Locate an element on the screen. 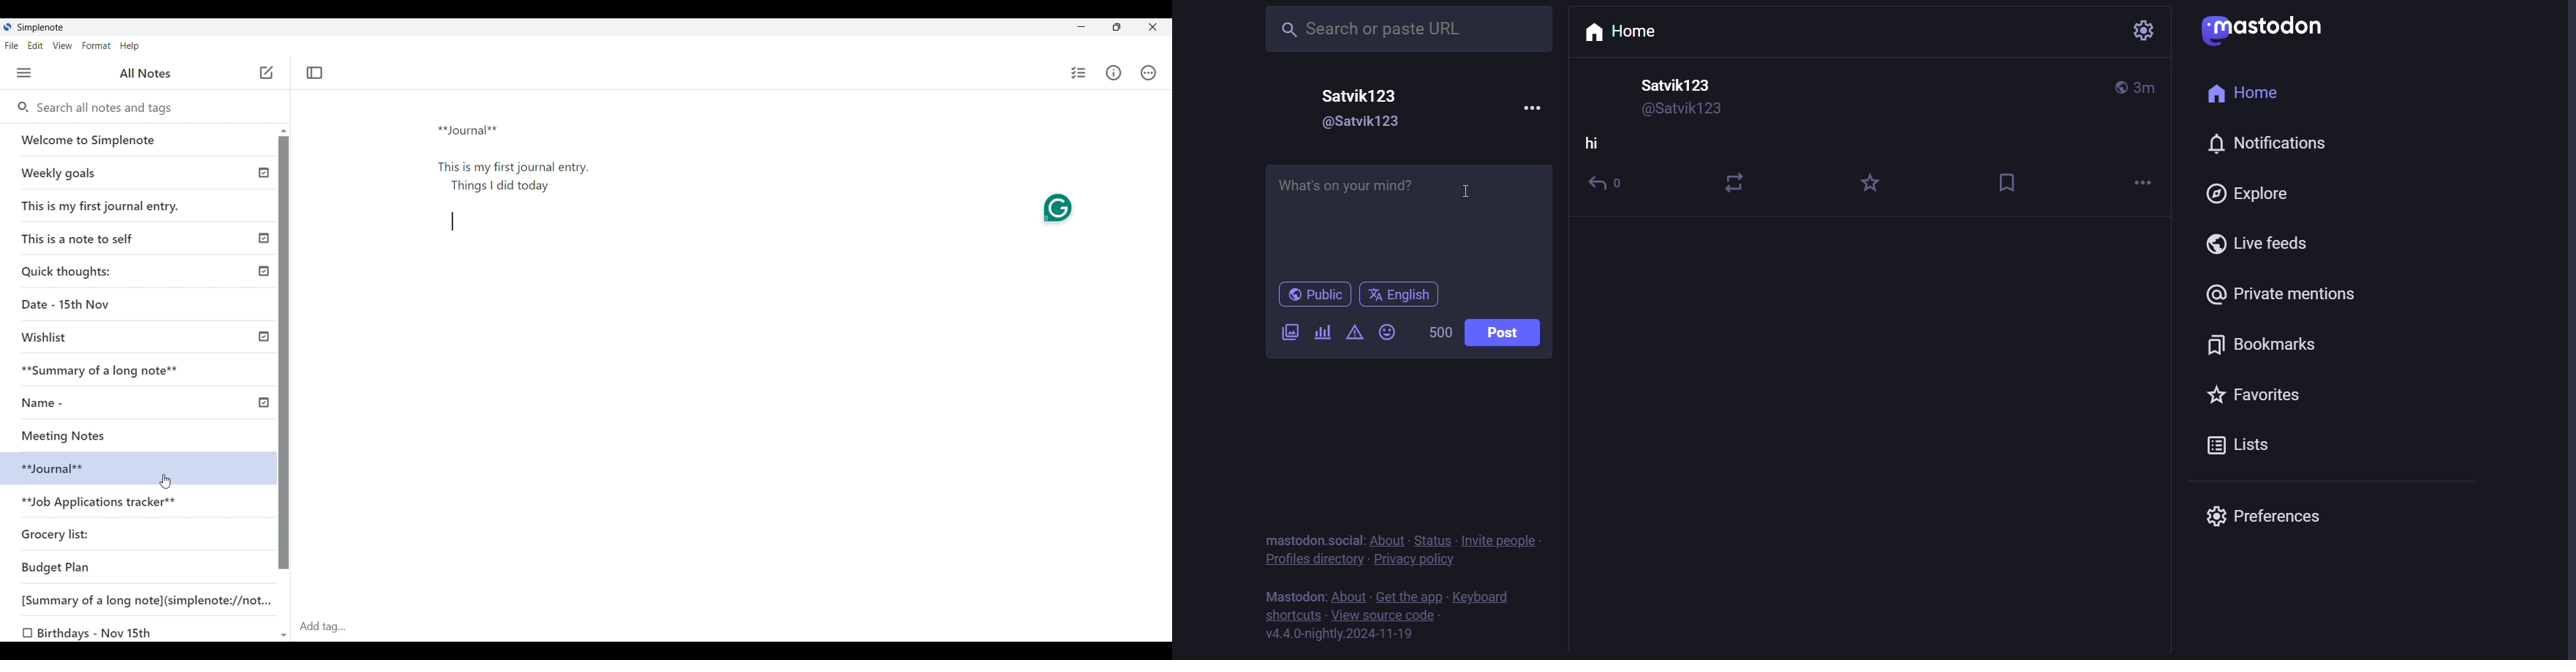 The height and width of the screenshot is (672, 2576). Budget Plan is located at coordinates (56, 567).